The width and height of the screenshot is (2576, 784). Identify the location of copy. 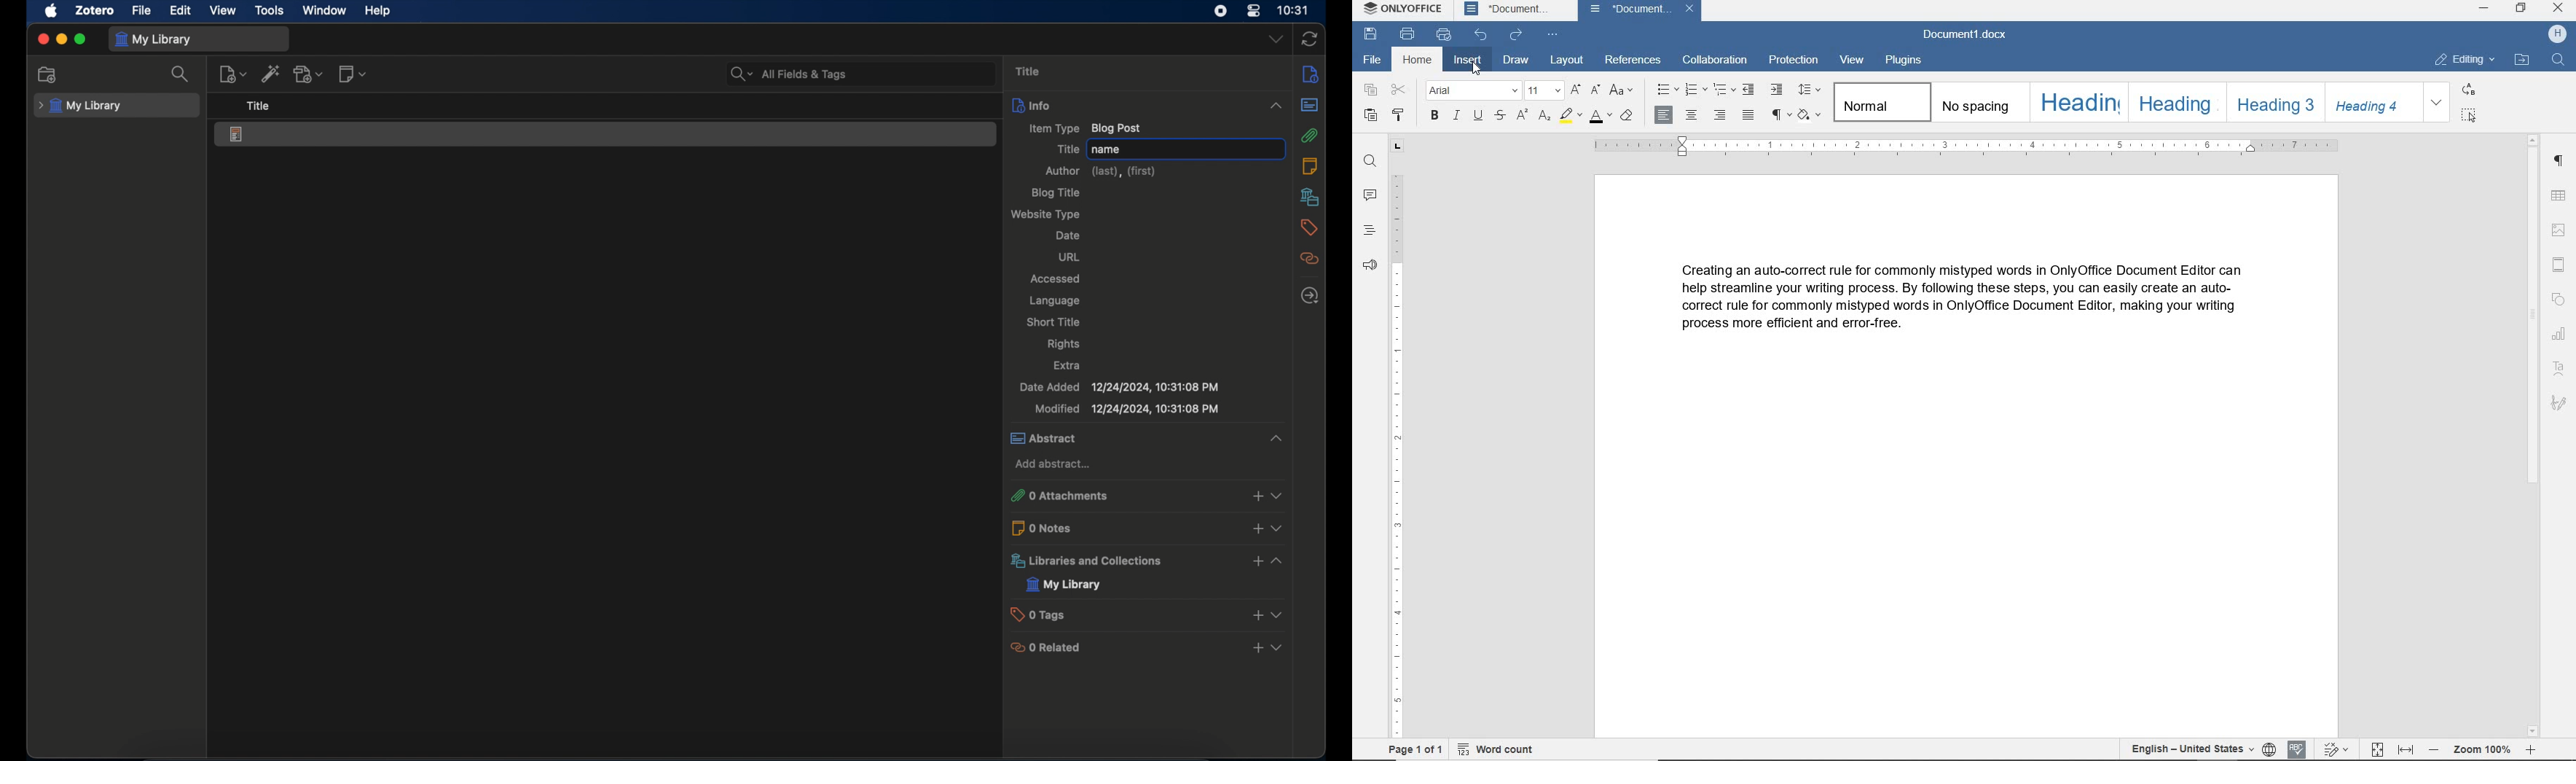
(1370, 91).